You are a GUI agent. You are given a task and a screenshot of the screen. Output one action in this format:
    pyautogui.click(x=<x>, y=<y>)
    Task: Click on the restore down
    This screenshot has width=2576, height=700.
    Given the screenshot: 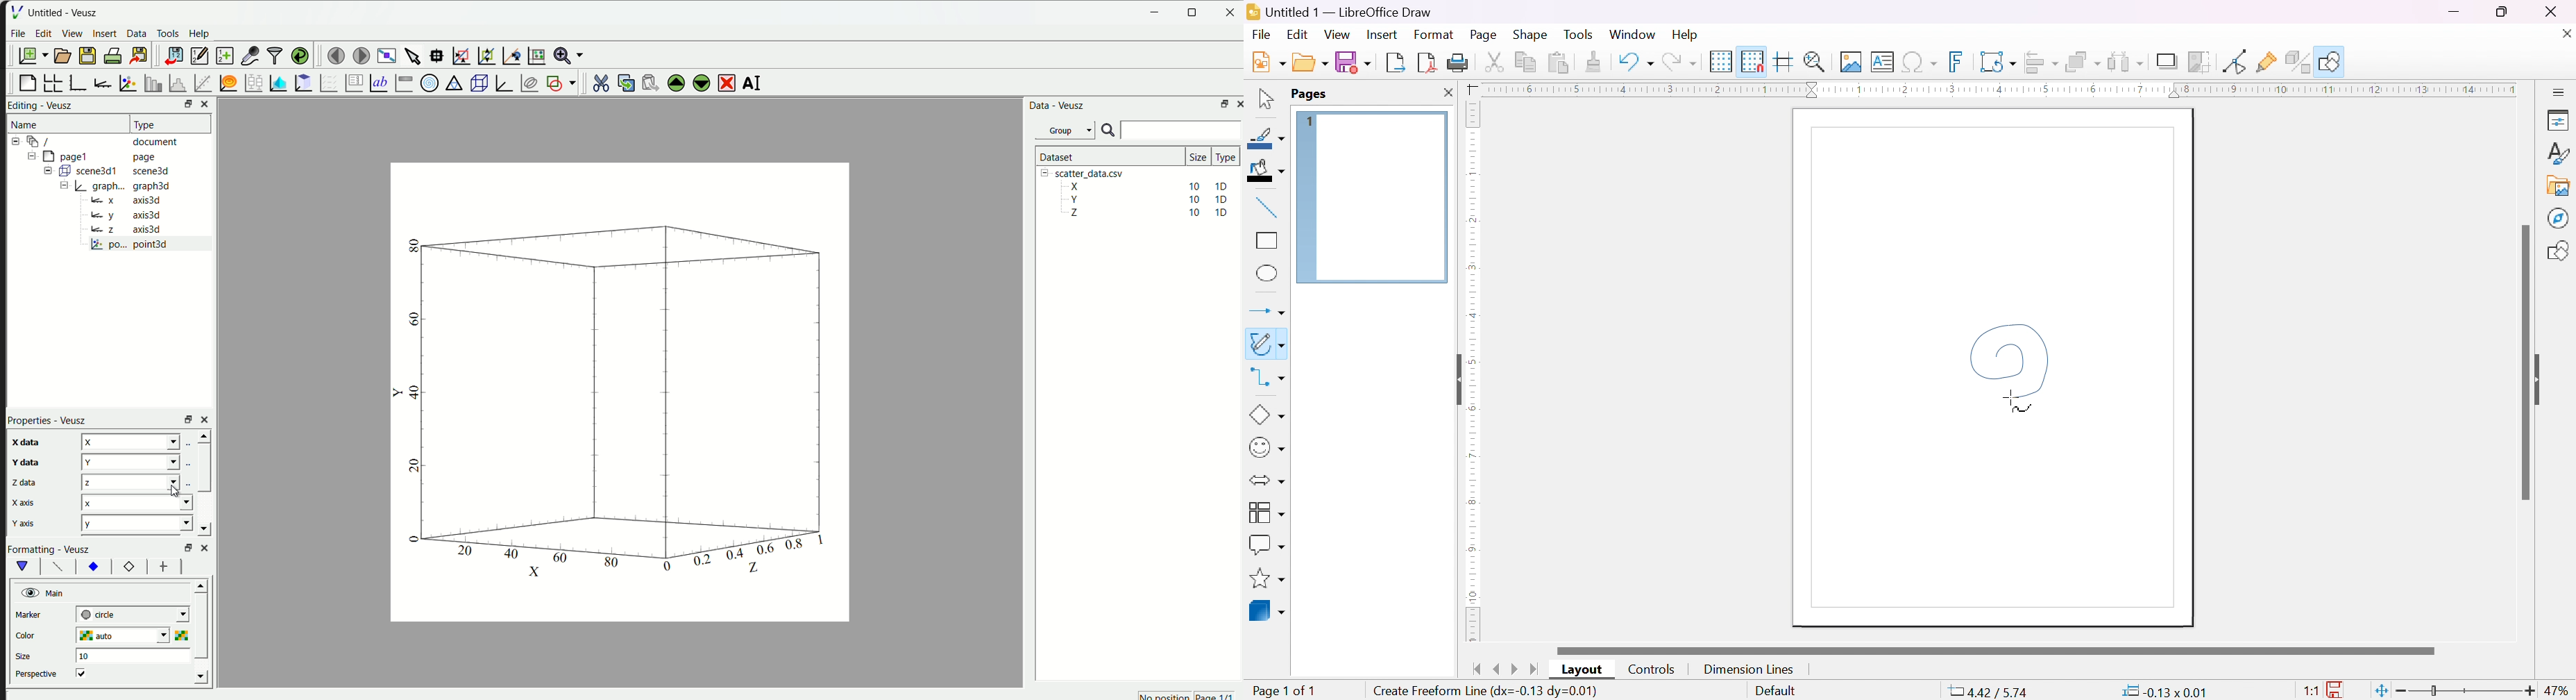 What is the action you would take?
    pyautogui.click(x=2503, y=12)
    